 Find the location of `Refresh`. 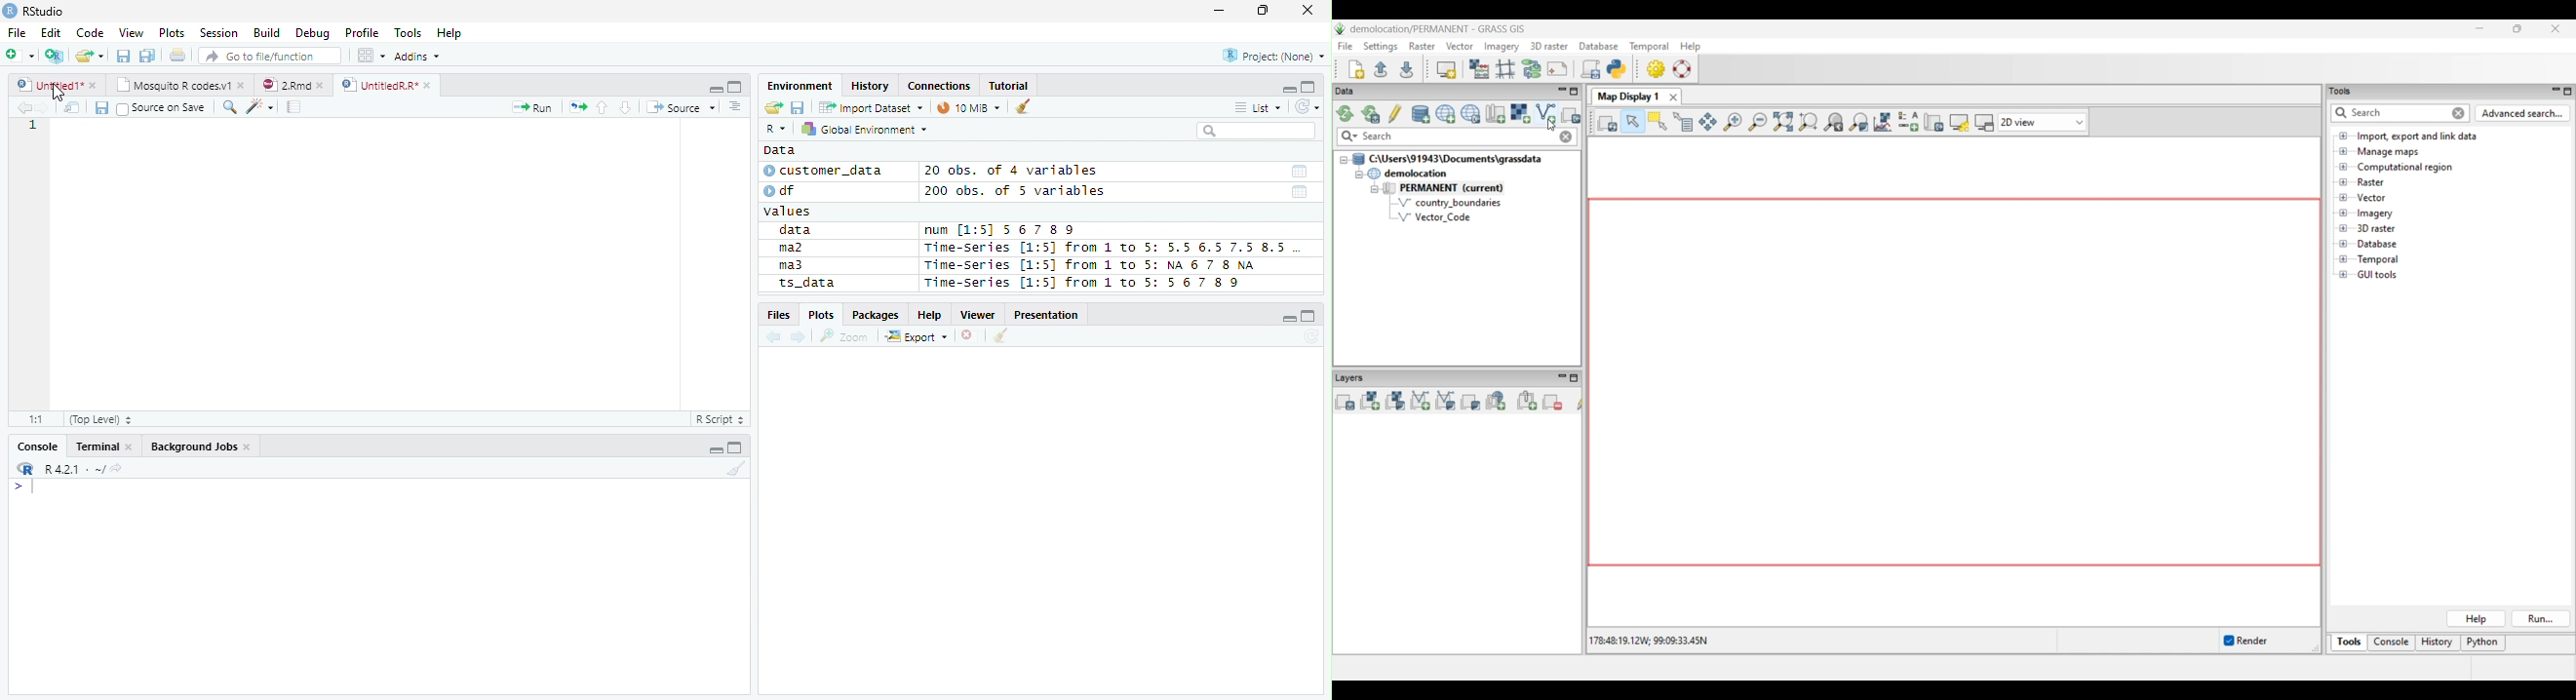

Refresh is located at coordinates (1311, 337).